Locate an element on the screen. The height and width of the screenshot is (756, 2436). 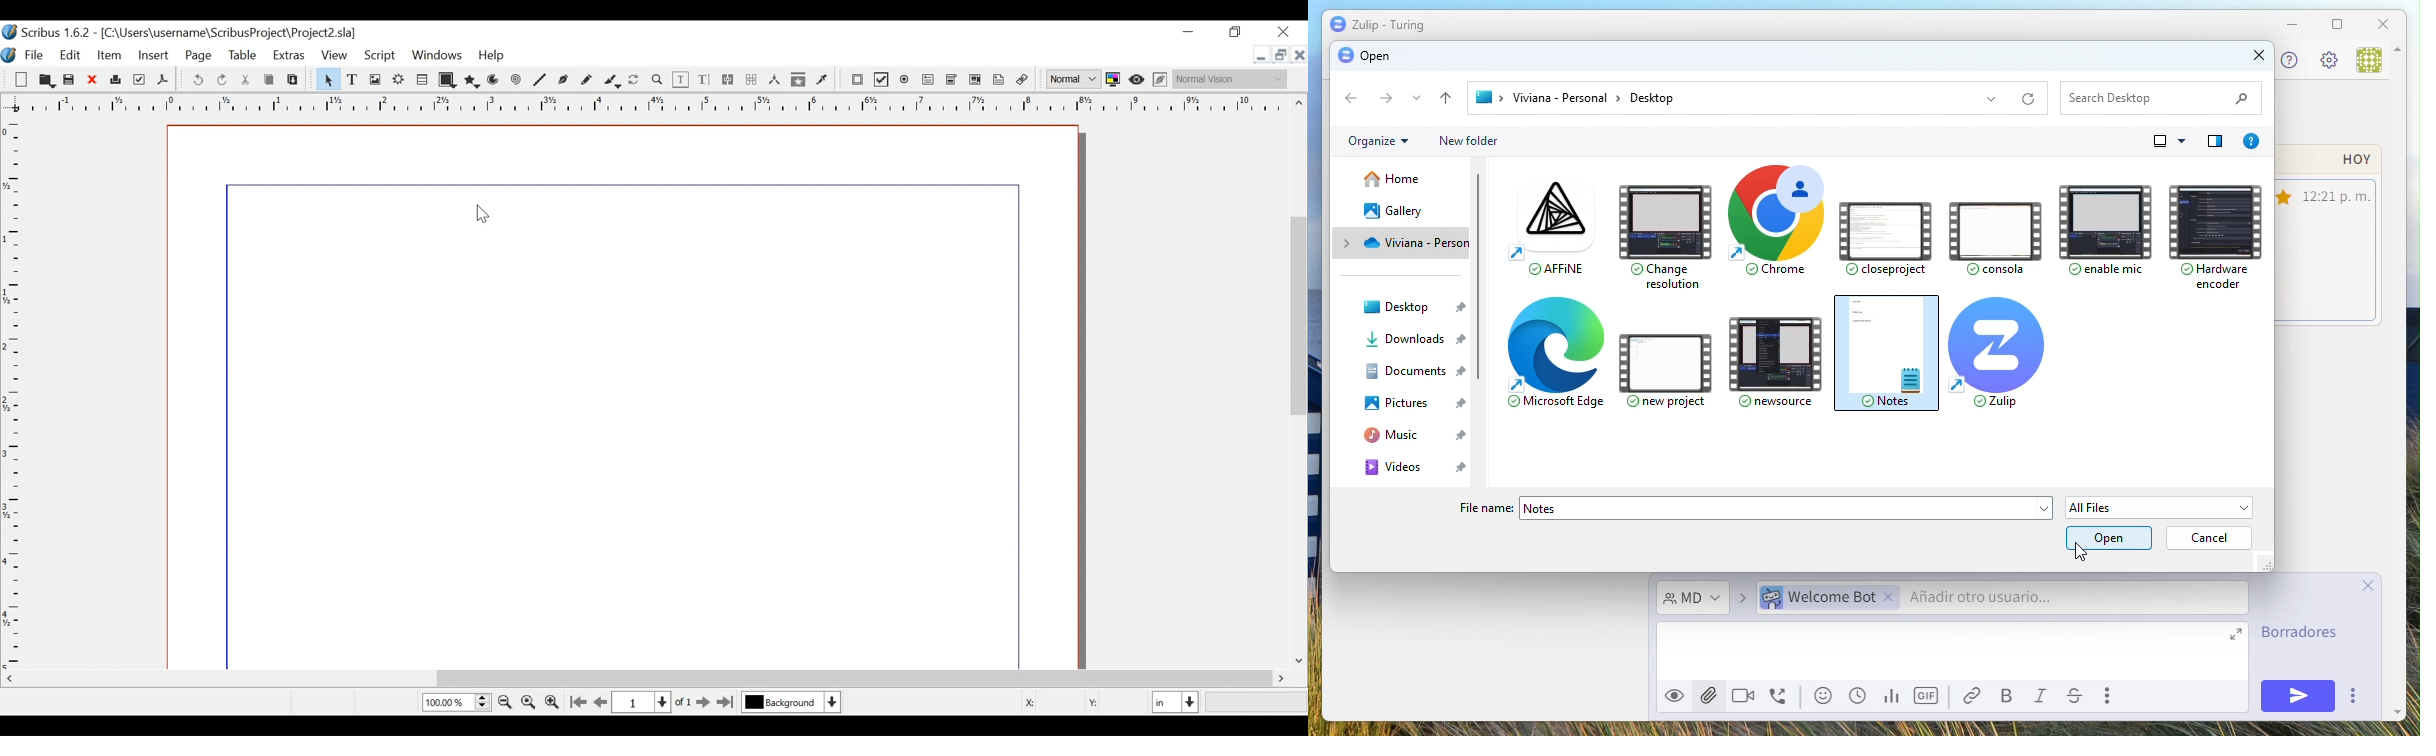
chrome is located at coordinates (1770, 225).